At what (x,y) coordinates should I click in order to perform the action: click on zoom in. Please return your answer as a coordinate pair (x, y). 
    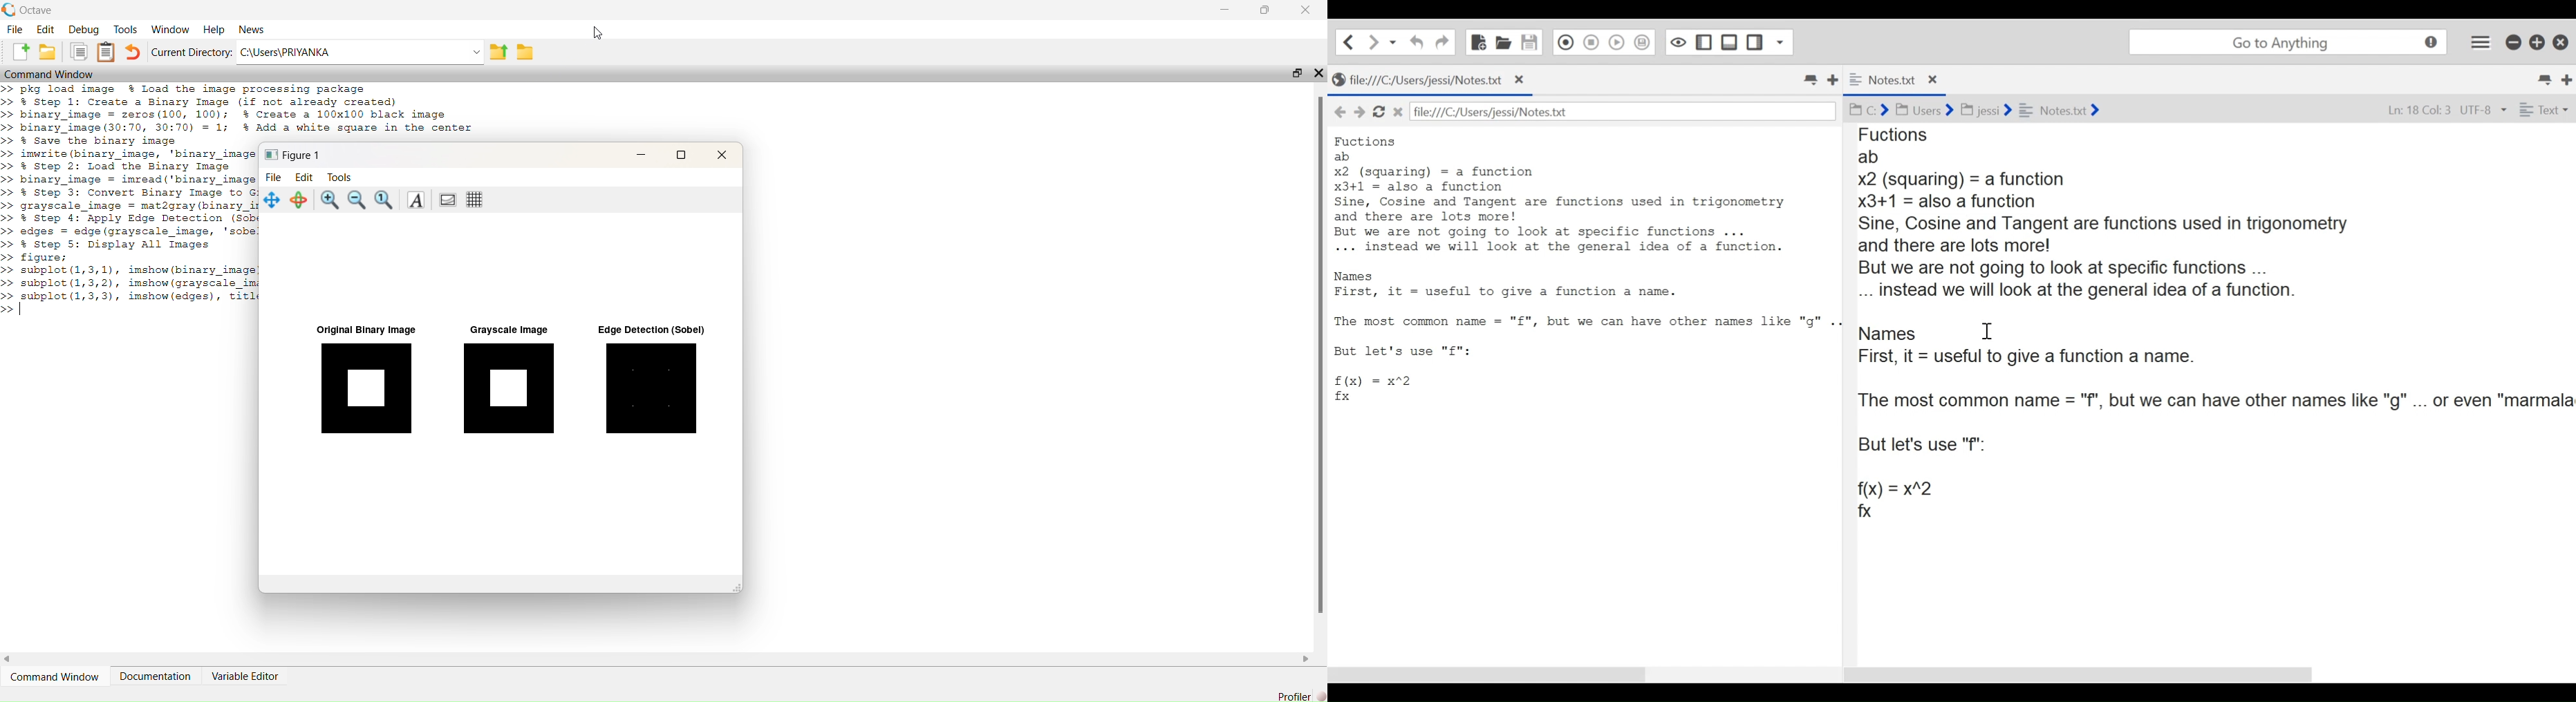
    Looking at the image, I should click on (330, 200).